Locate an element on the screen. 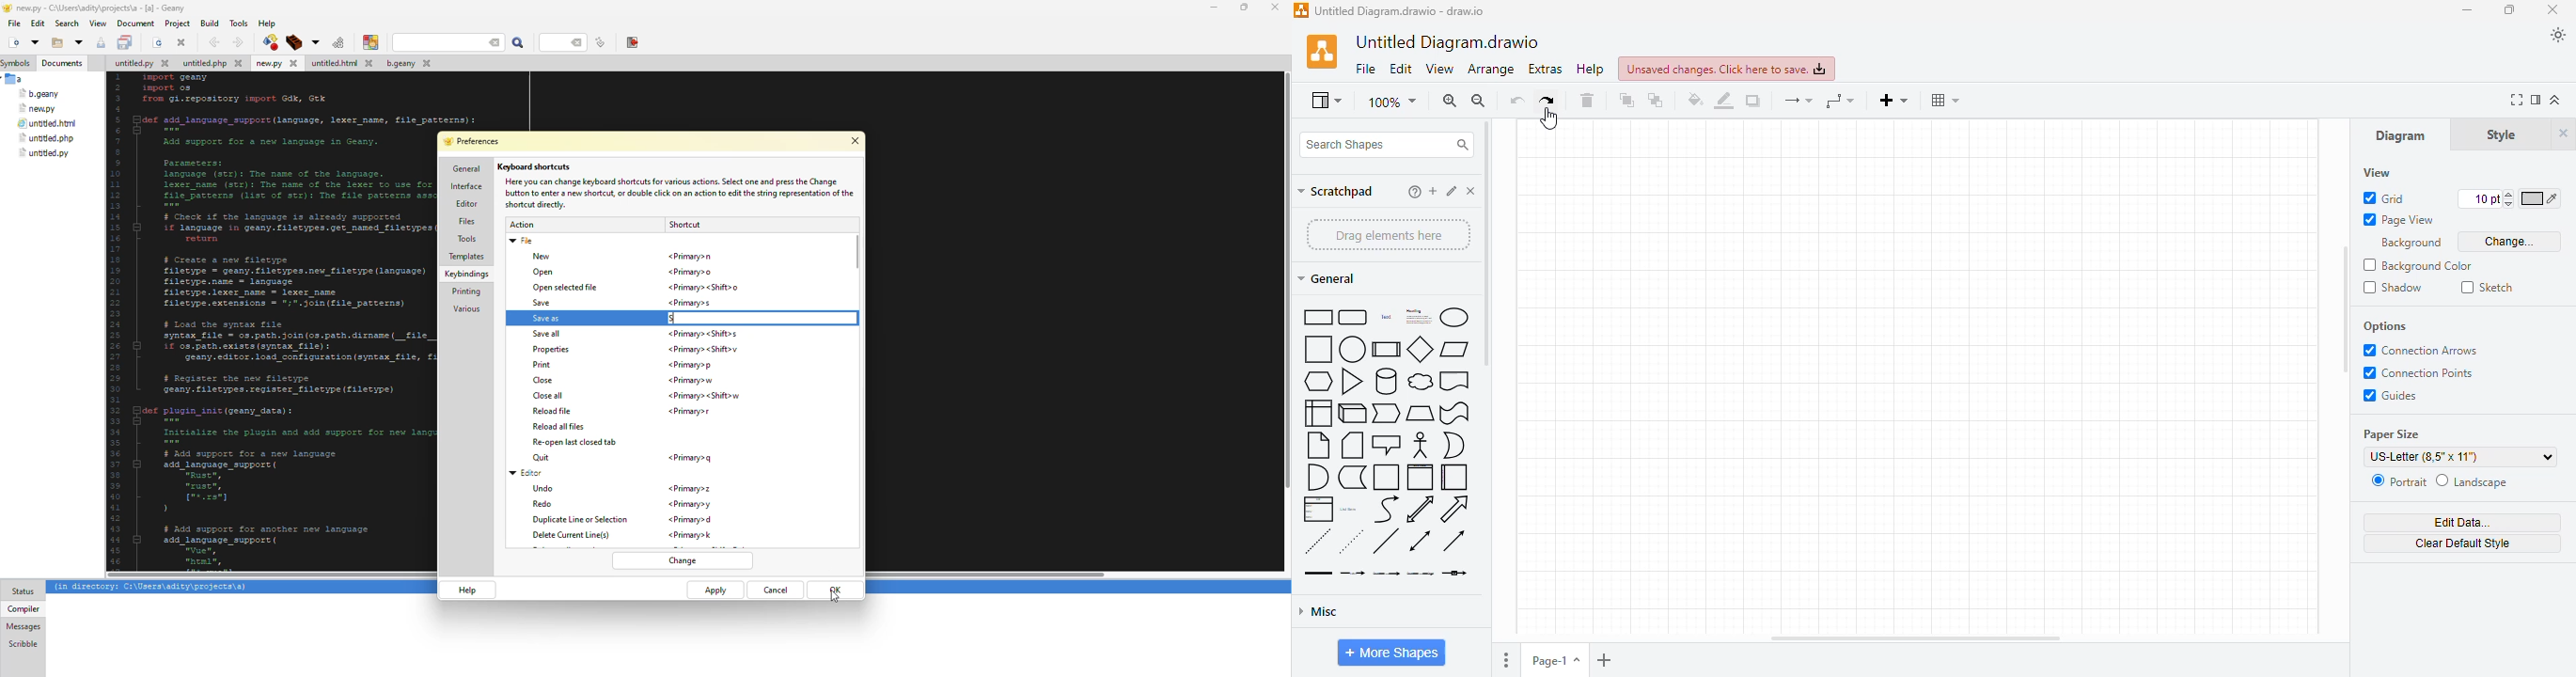  arrange is located at coordinates (1490, 70).